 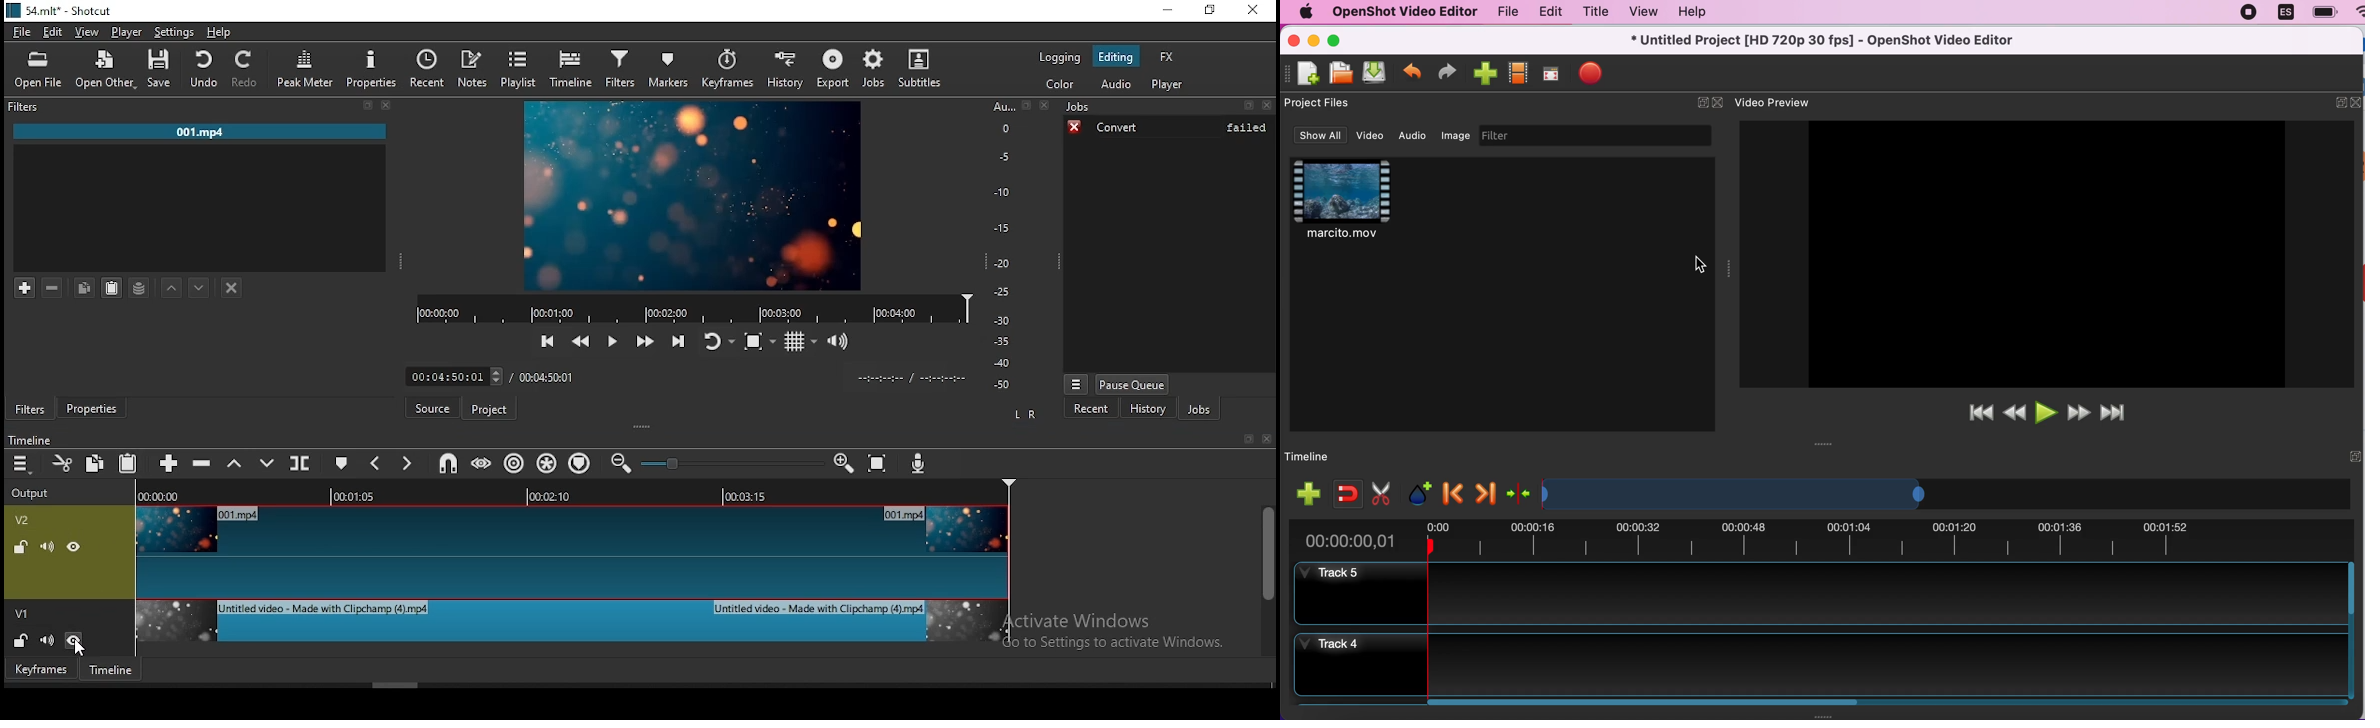 I want to click on import files, so click(x=1486, y=72).